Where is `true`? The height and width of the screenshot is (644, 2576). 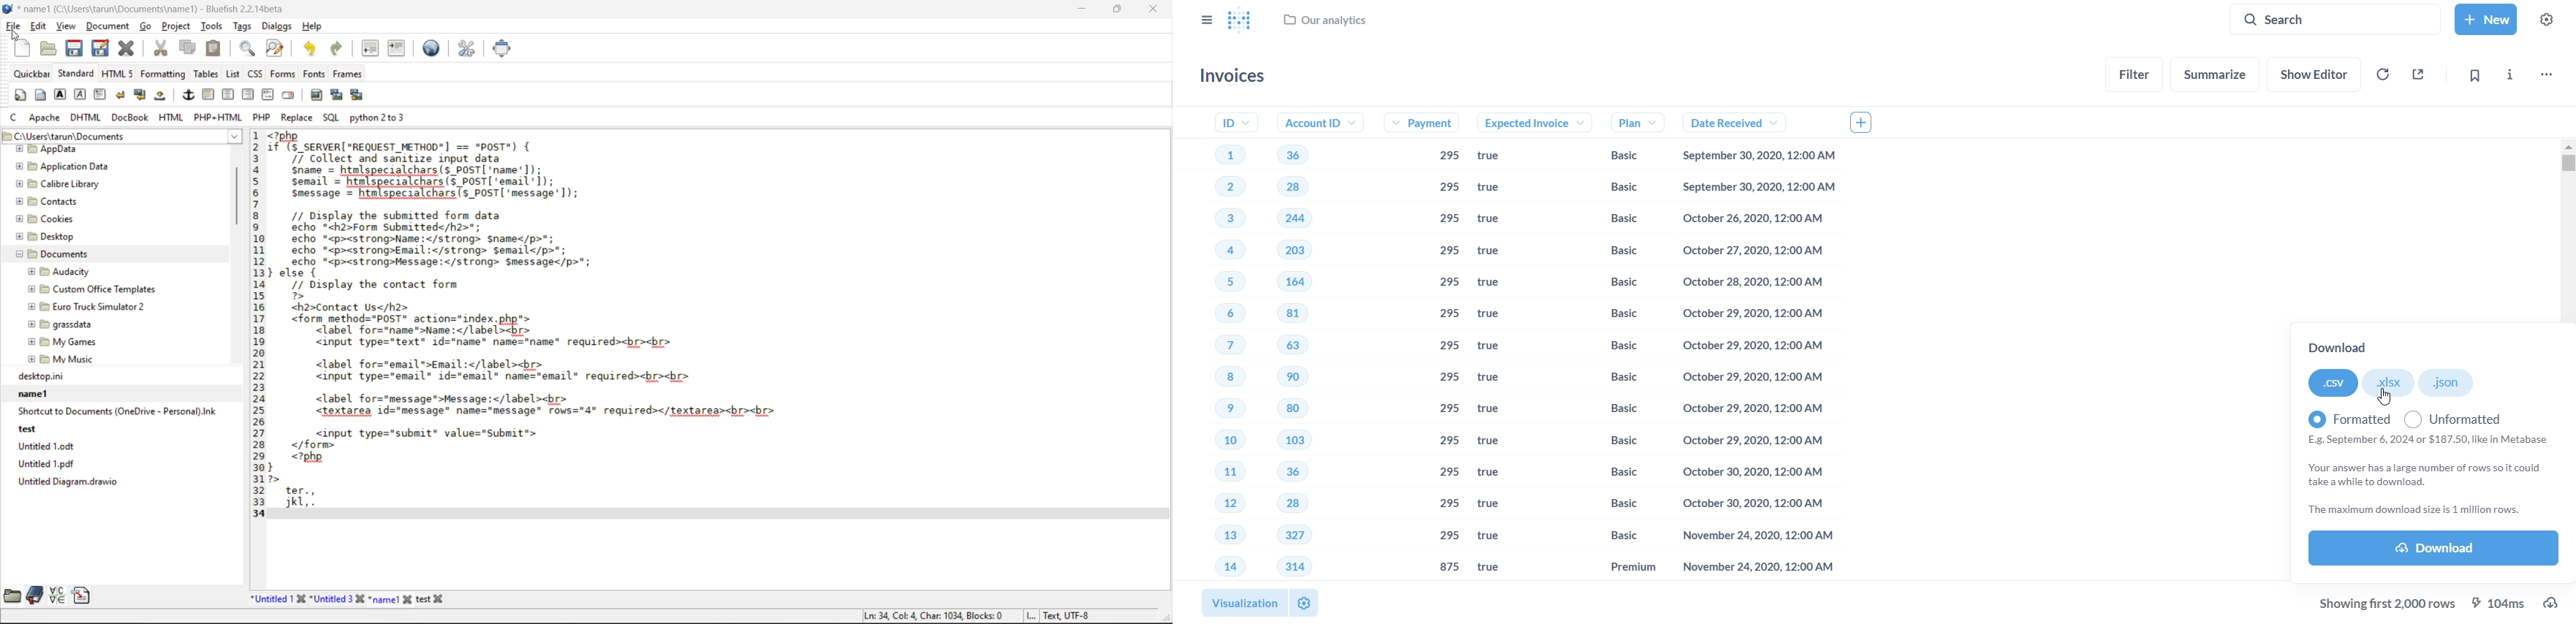 true is located at coordinates (1495, 444).